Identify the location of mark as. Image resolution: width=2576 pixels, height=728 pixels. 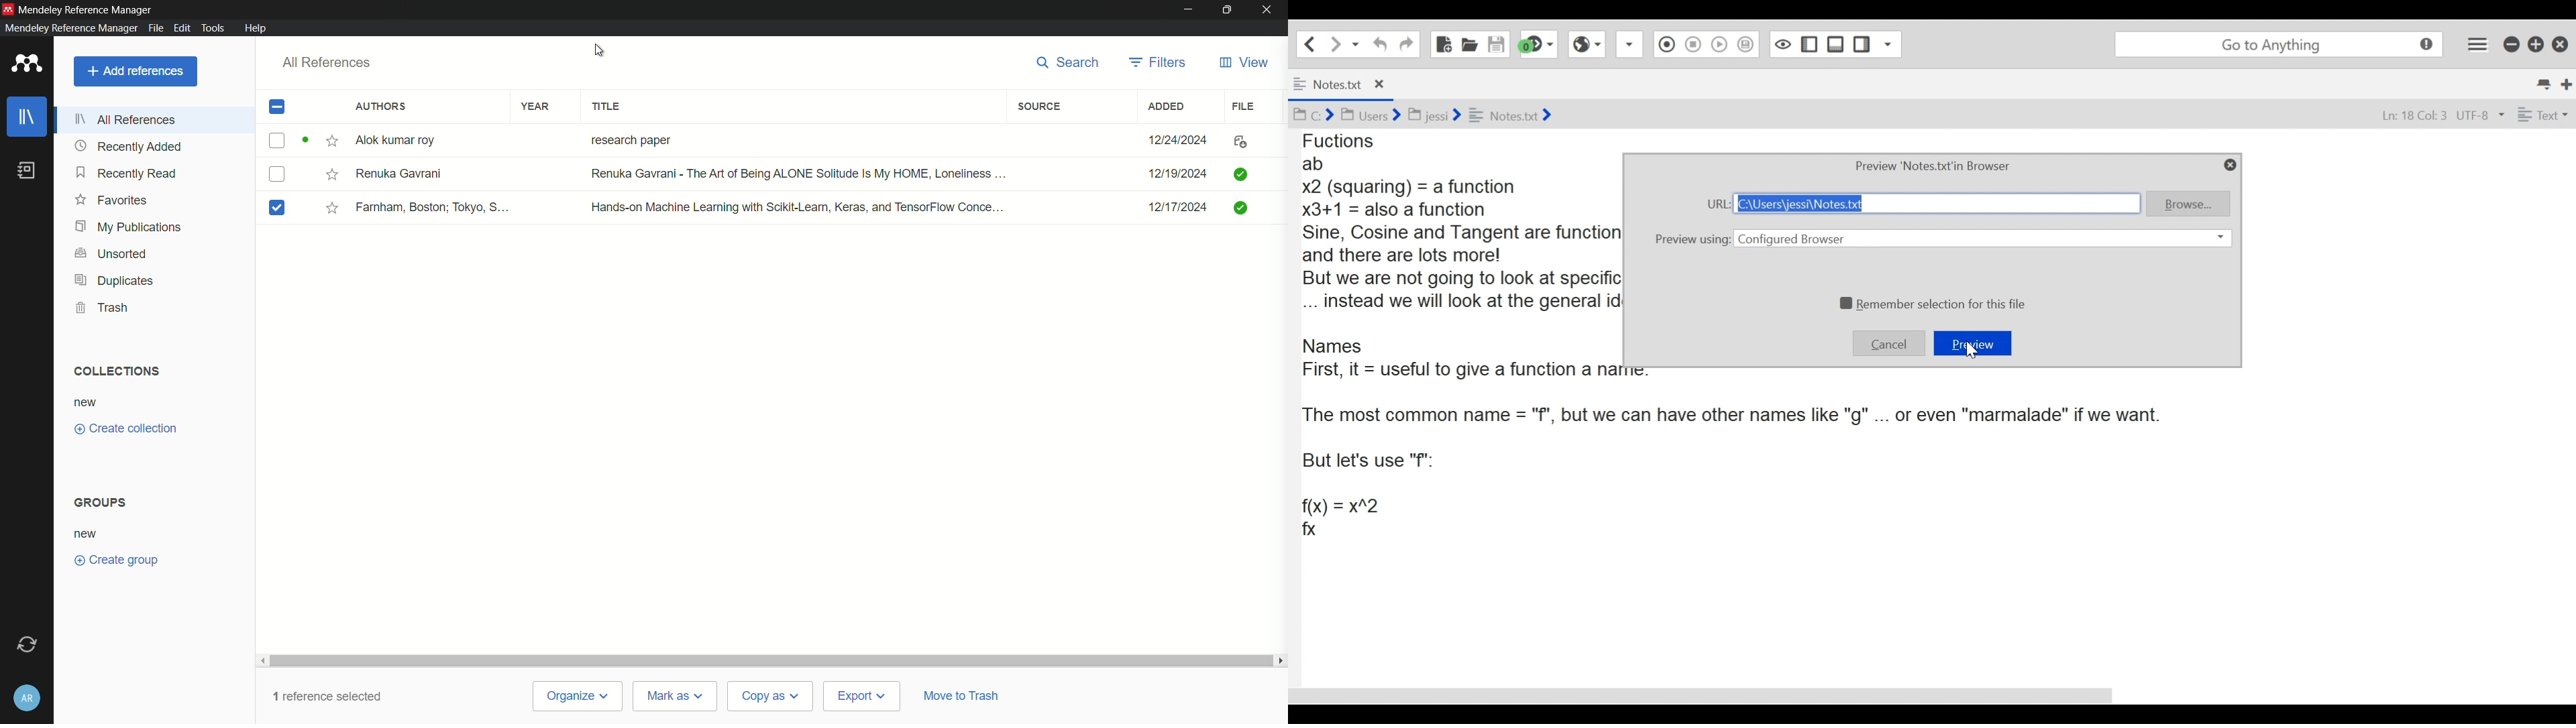
(676, 697).